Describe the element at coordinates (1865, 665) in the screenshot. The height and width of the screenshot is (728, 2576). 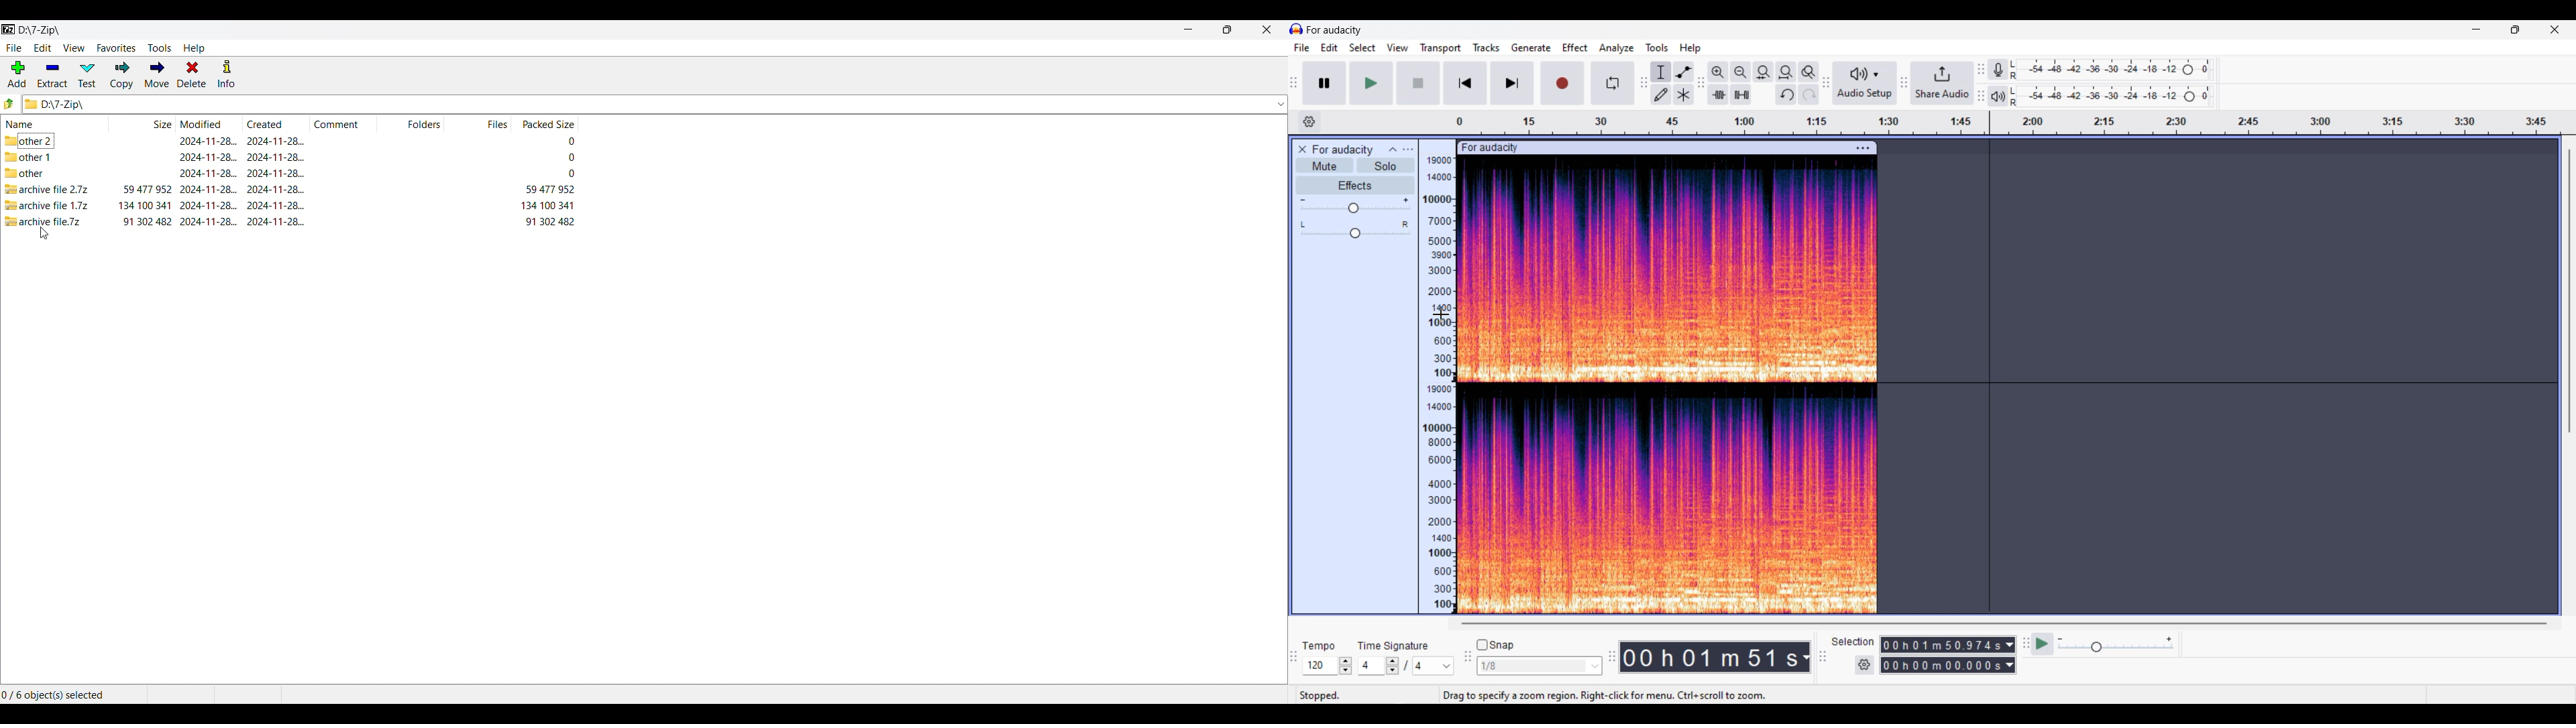
I see `Settings` at that location.